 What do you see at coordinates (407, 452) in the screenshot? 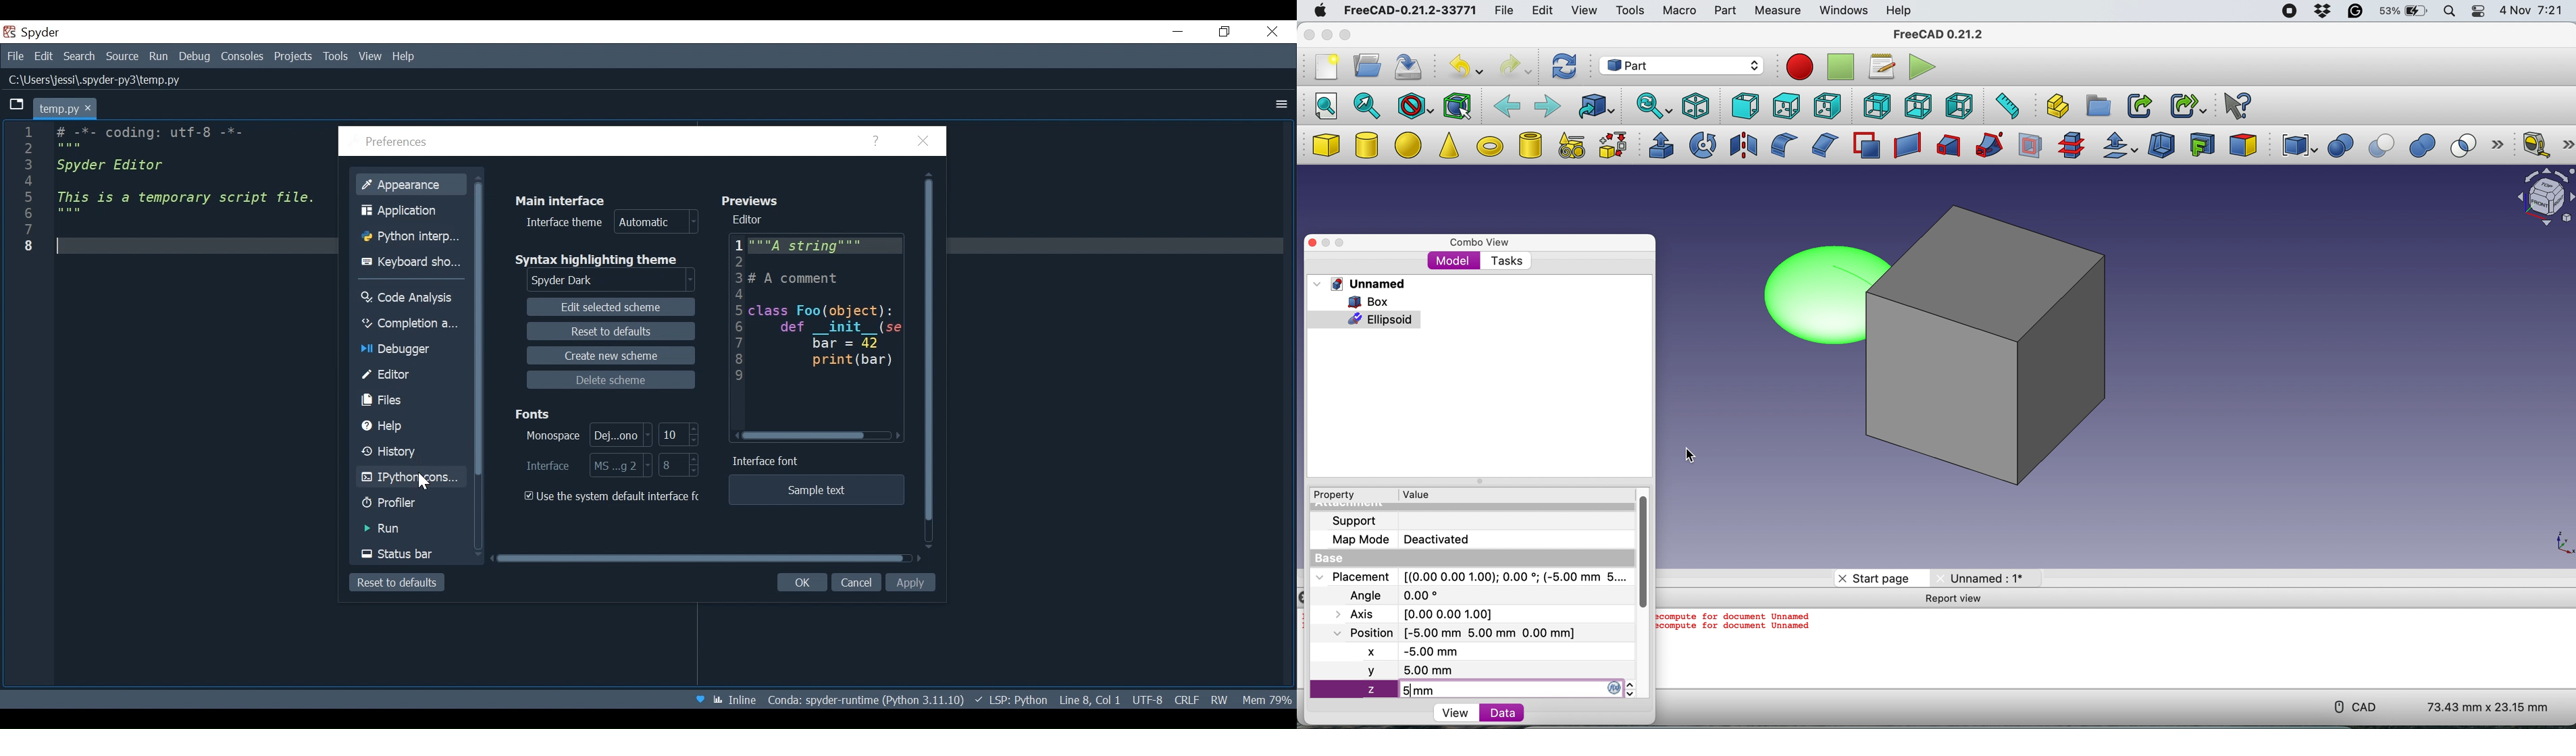
I see `History` at bounding box center [407, 452].